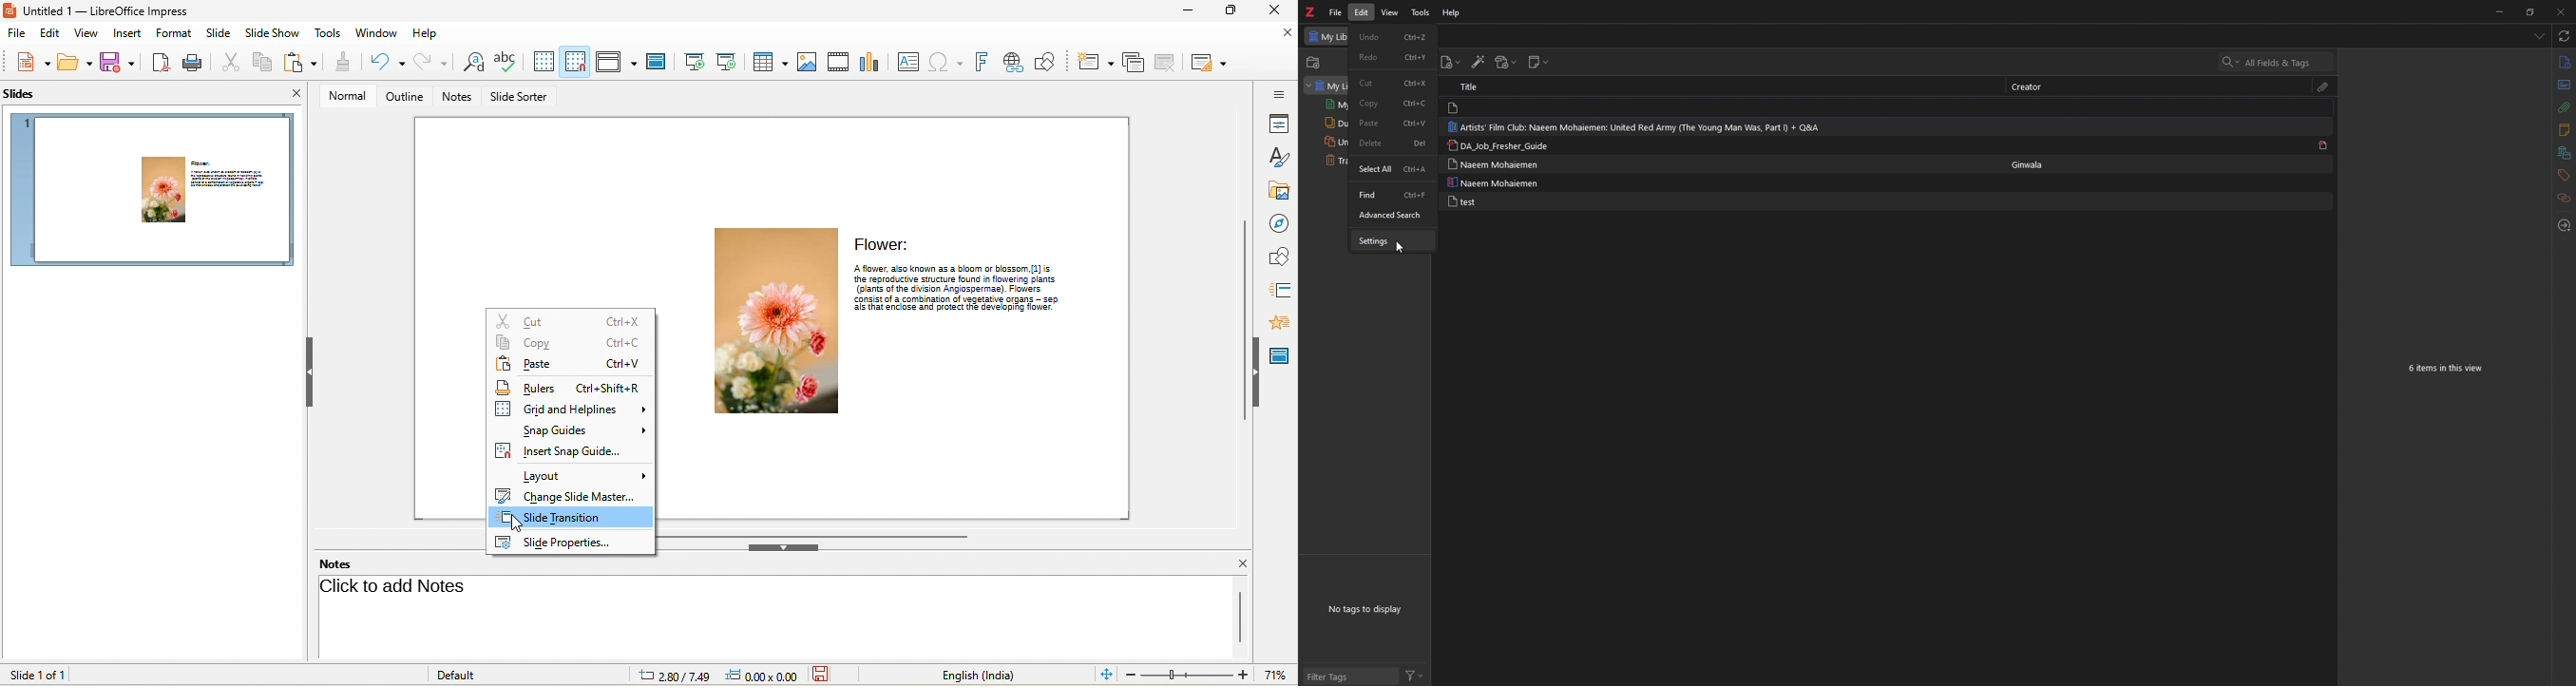  Describe the element at coordinates (1455, 108) in the screenshot. I see `file logo` at that location.